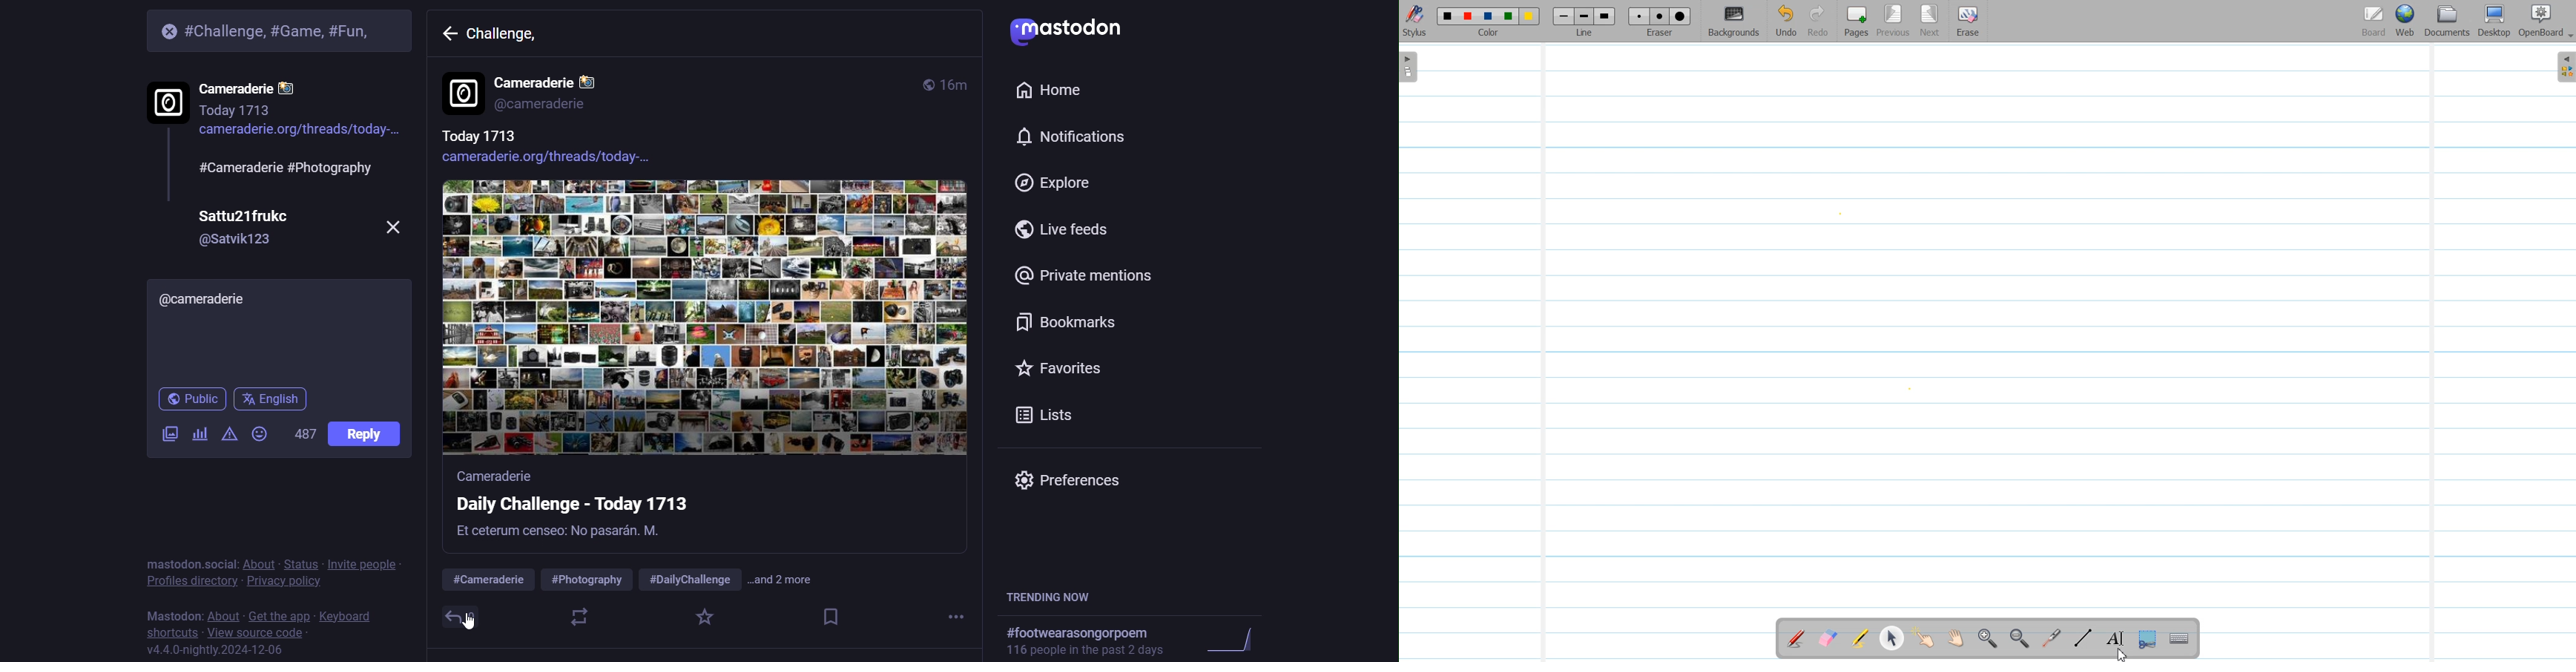  I want to click on name, so click(246, 217).